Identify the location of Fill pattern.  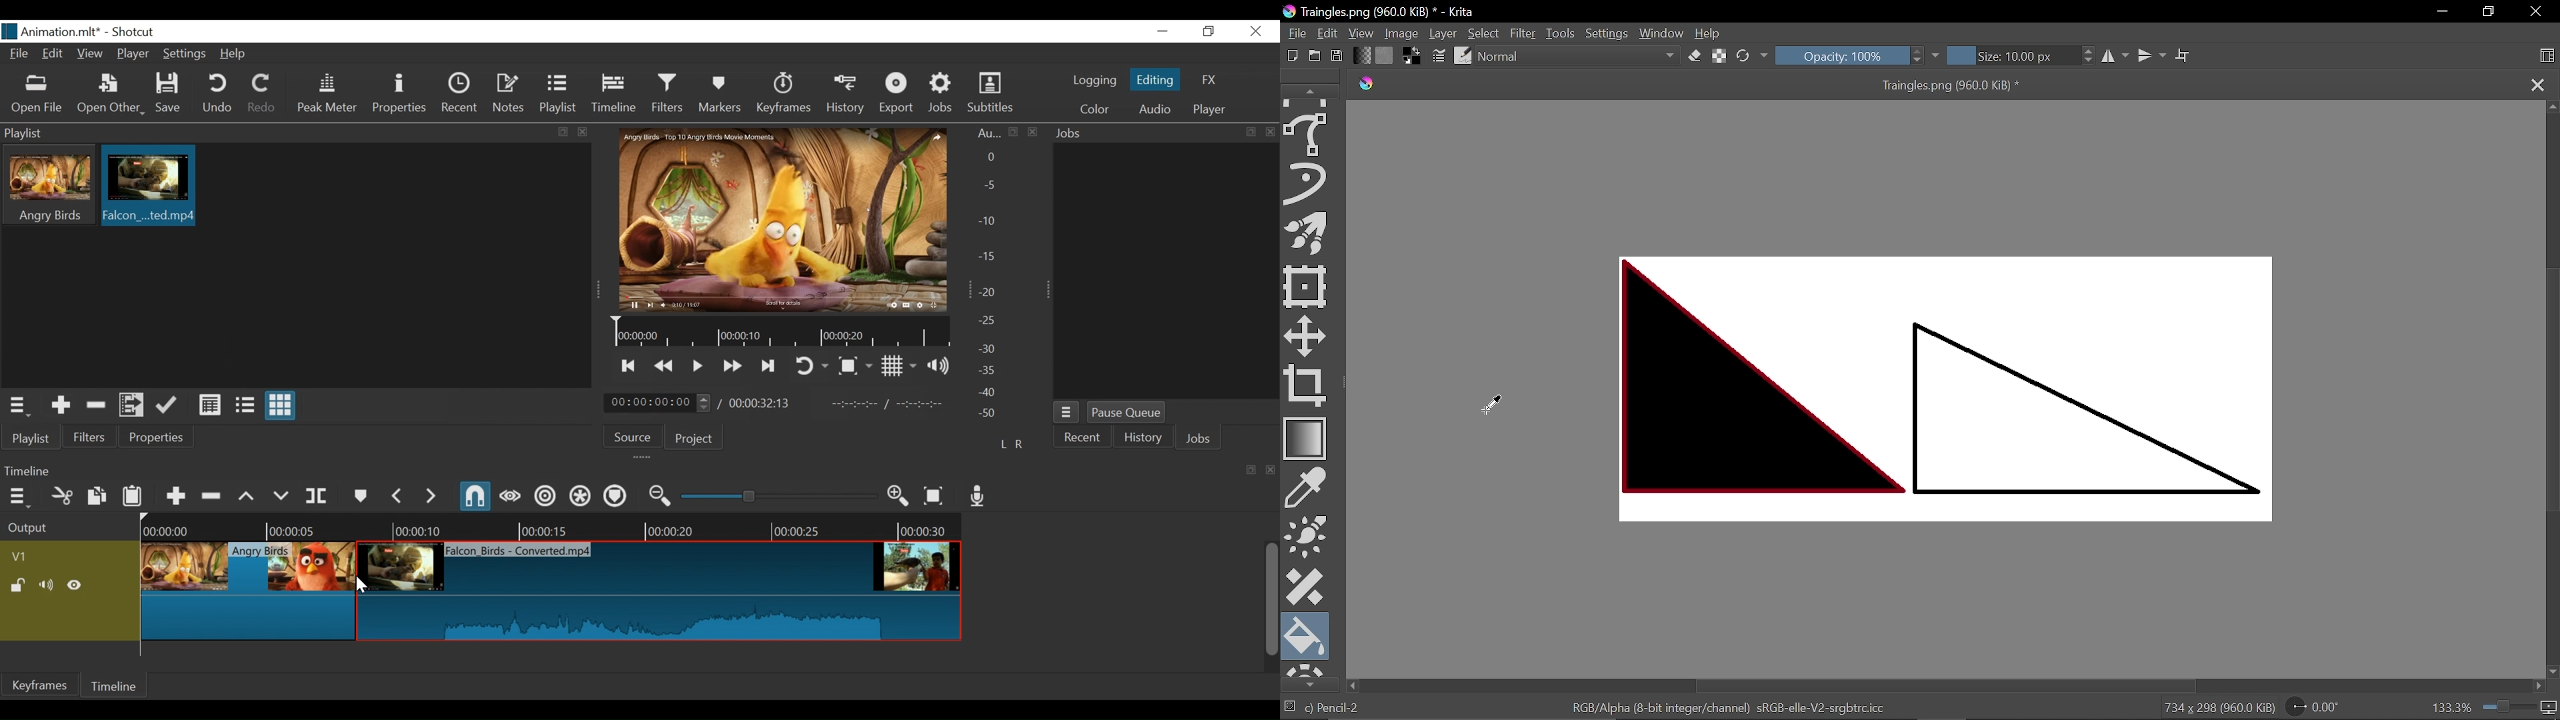
(1385, 55).